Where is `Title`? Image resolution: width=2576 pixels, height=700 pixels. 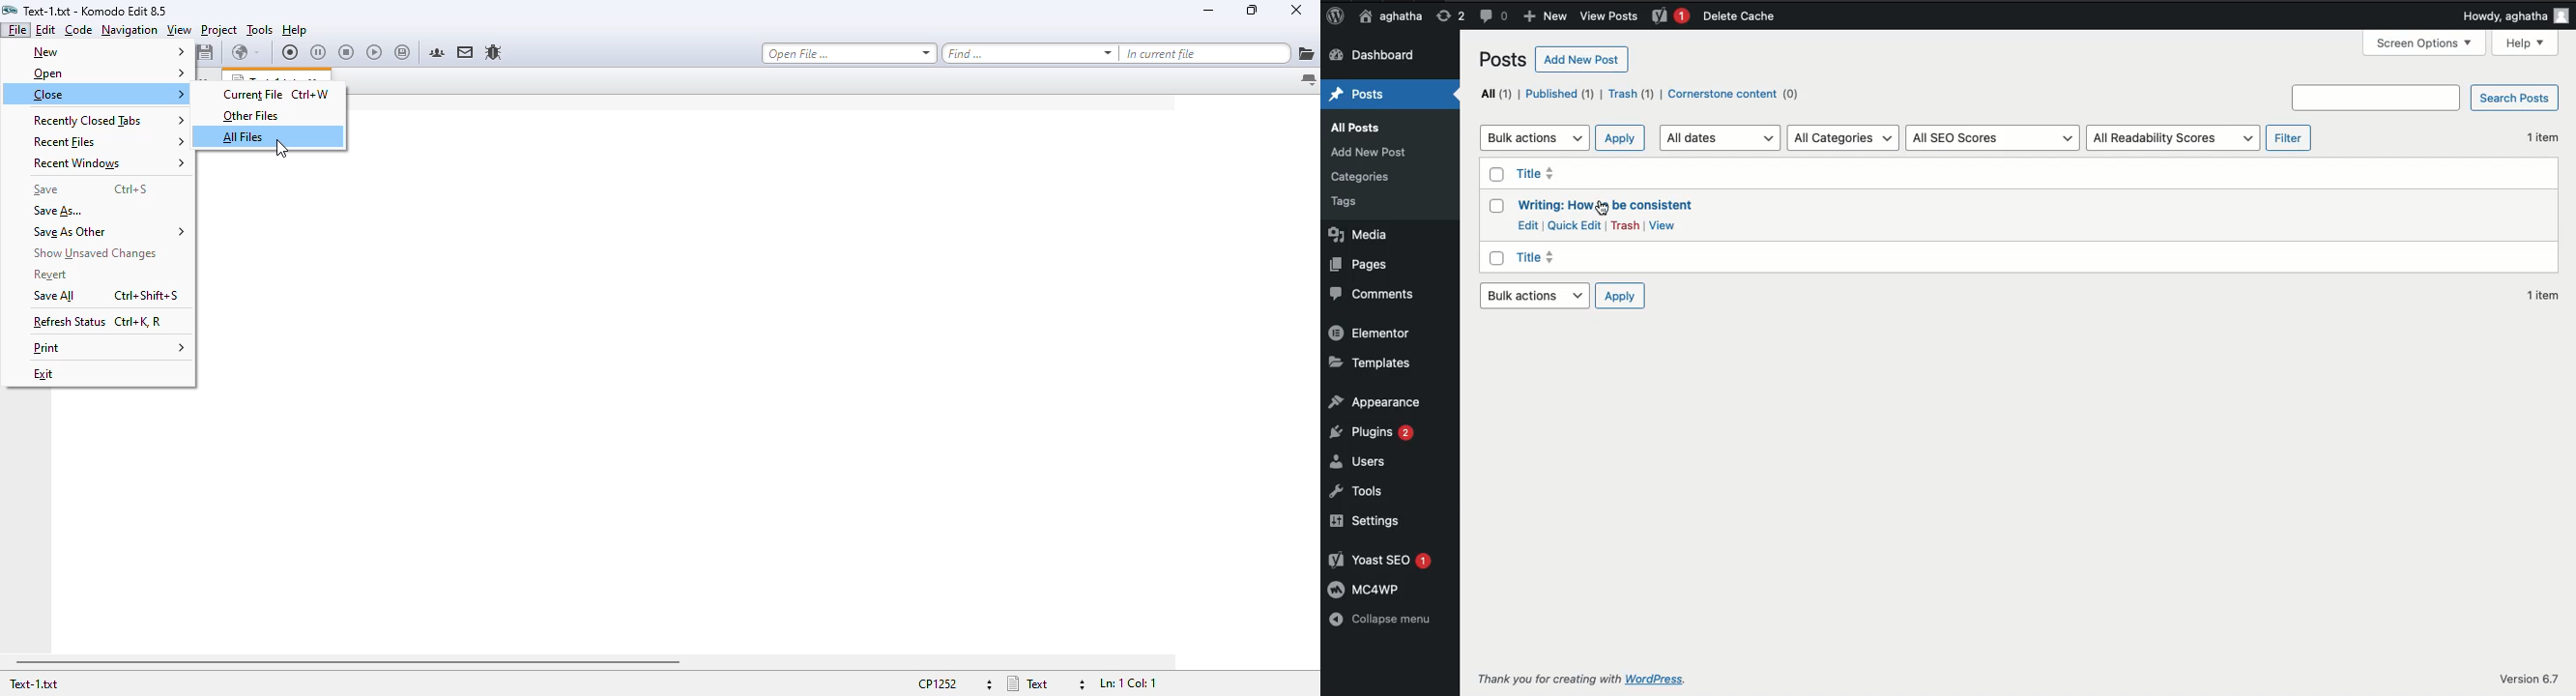
Title is located at coordinates (1538, 256).